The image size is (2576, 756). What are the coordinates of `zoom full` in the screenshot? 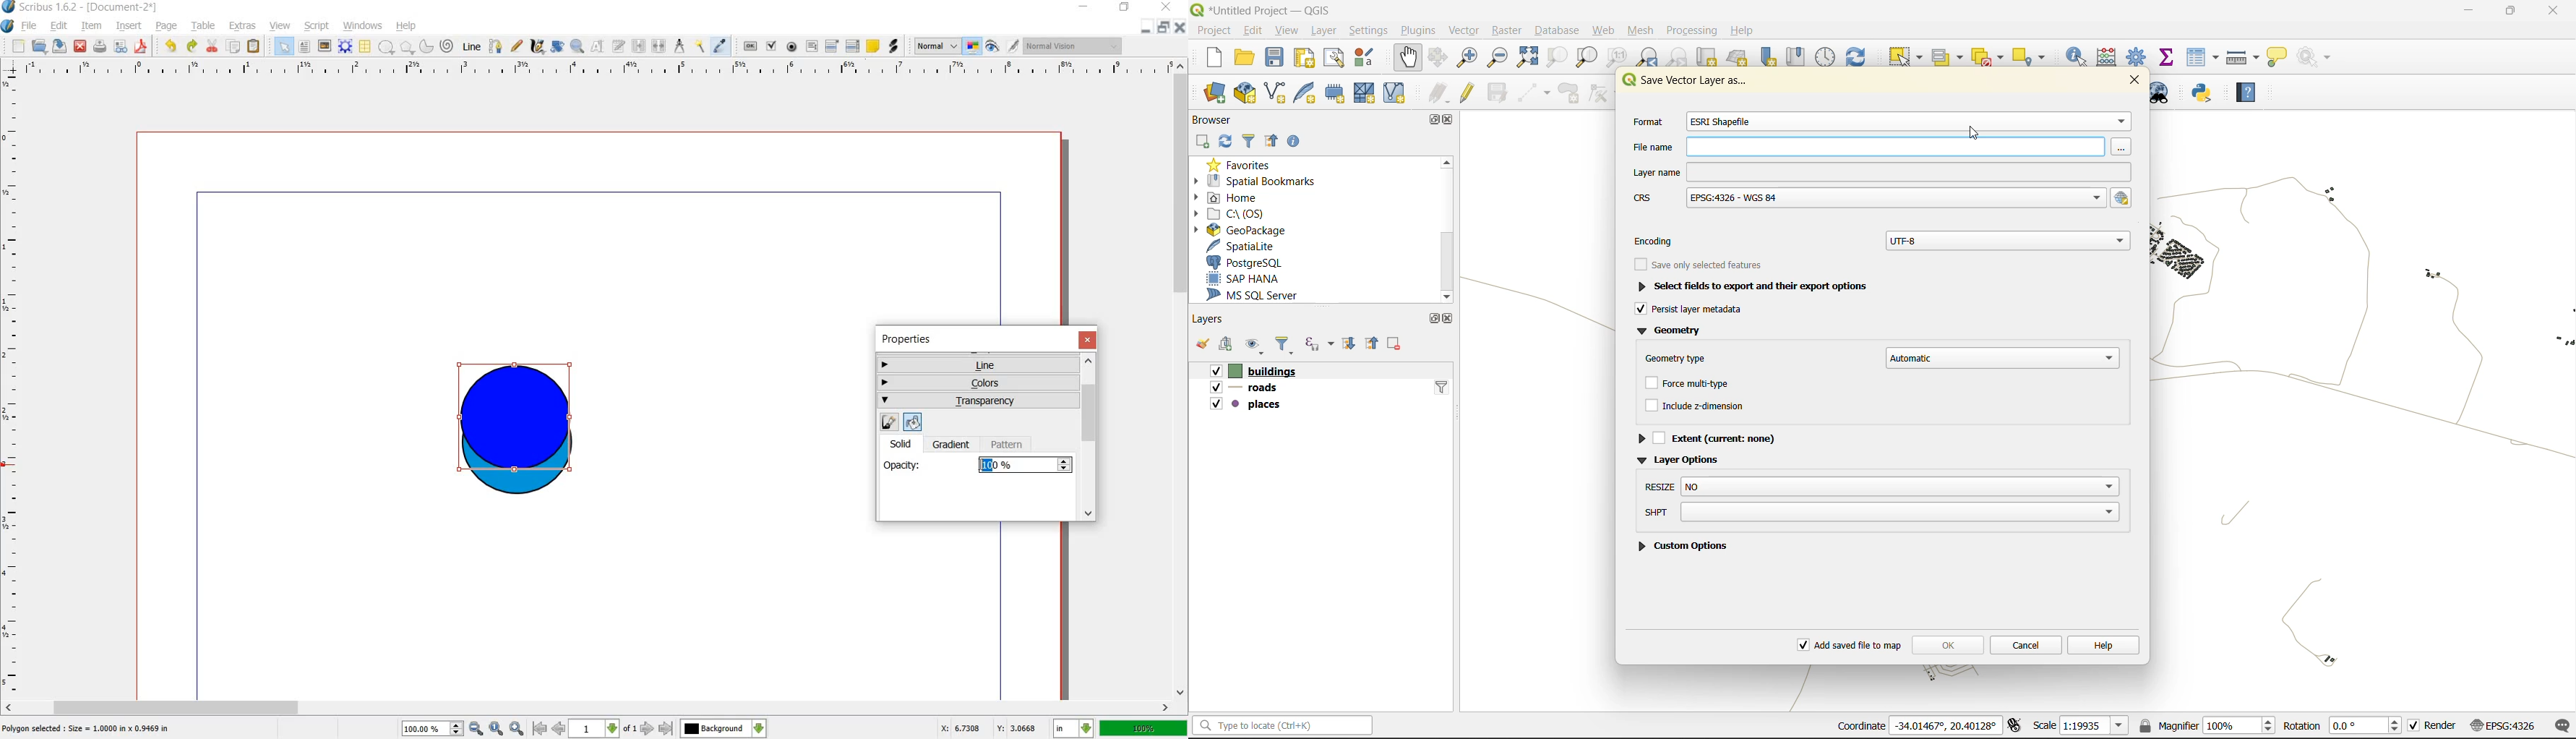 It's located at (1527, 57).